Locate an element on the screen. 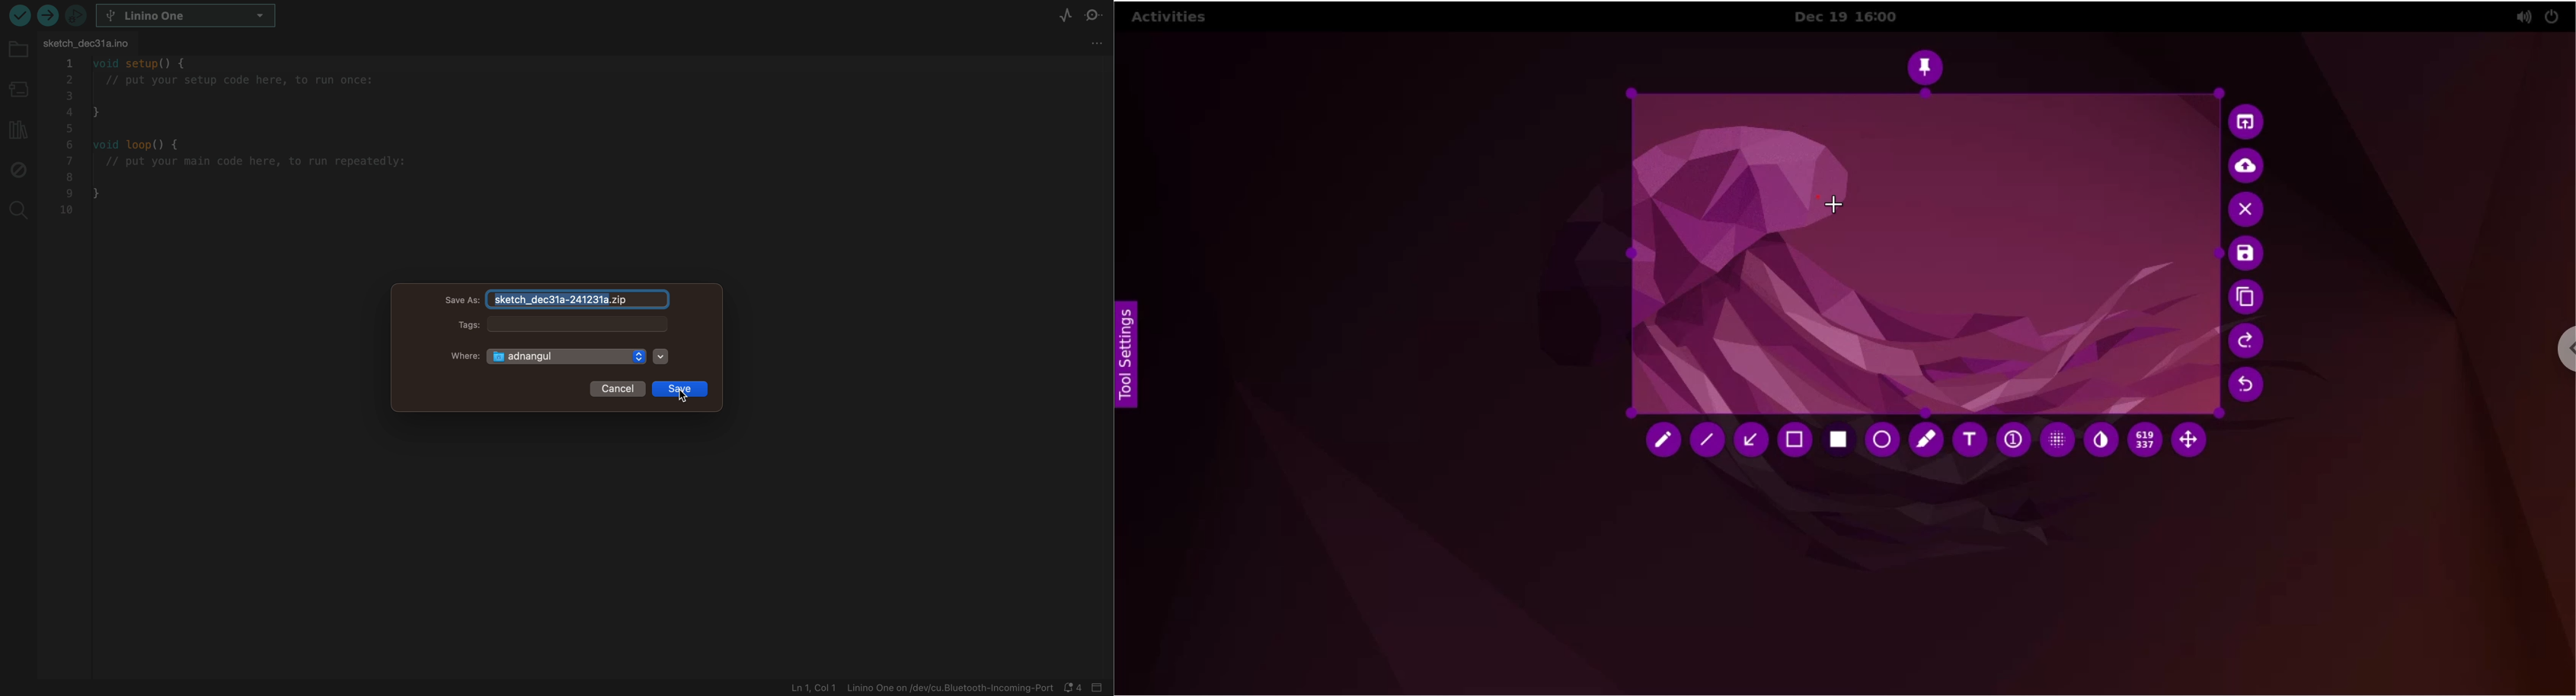 Image resolution: width=2576 pixels, height=700 pixels. upload is located at coordinates (17, 19).